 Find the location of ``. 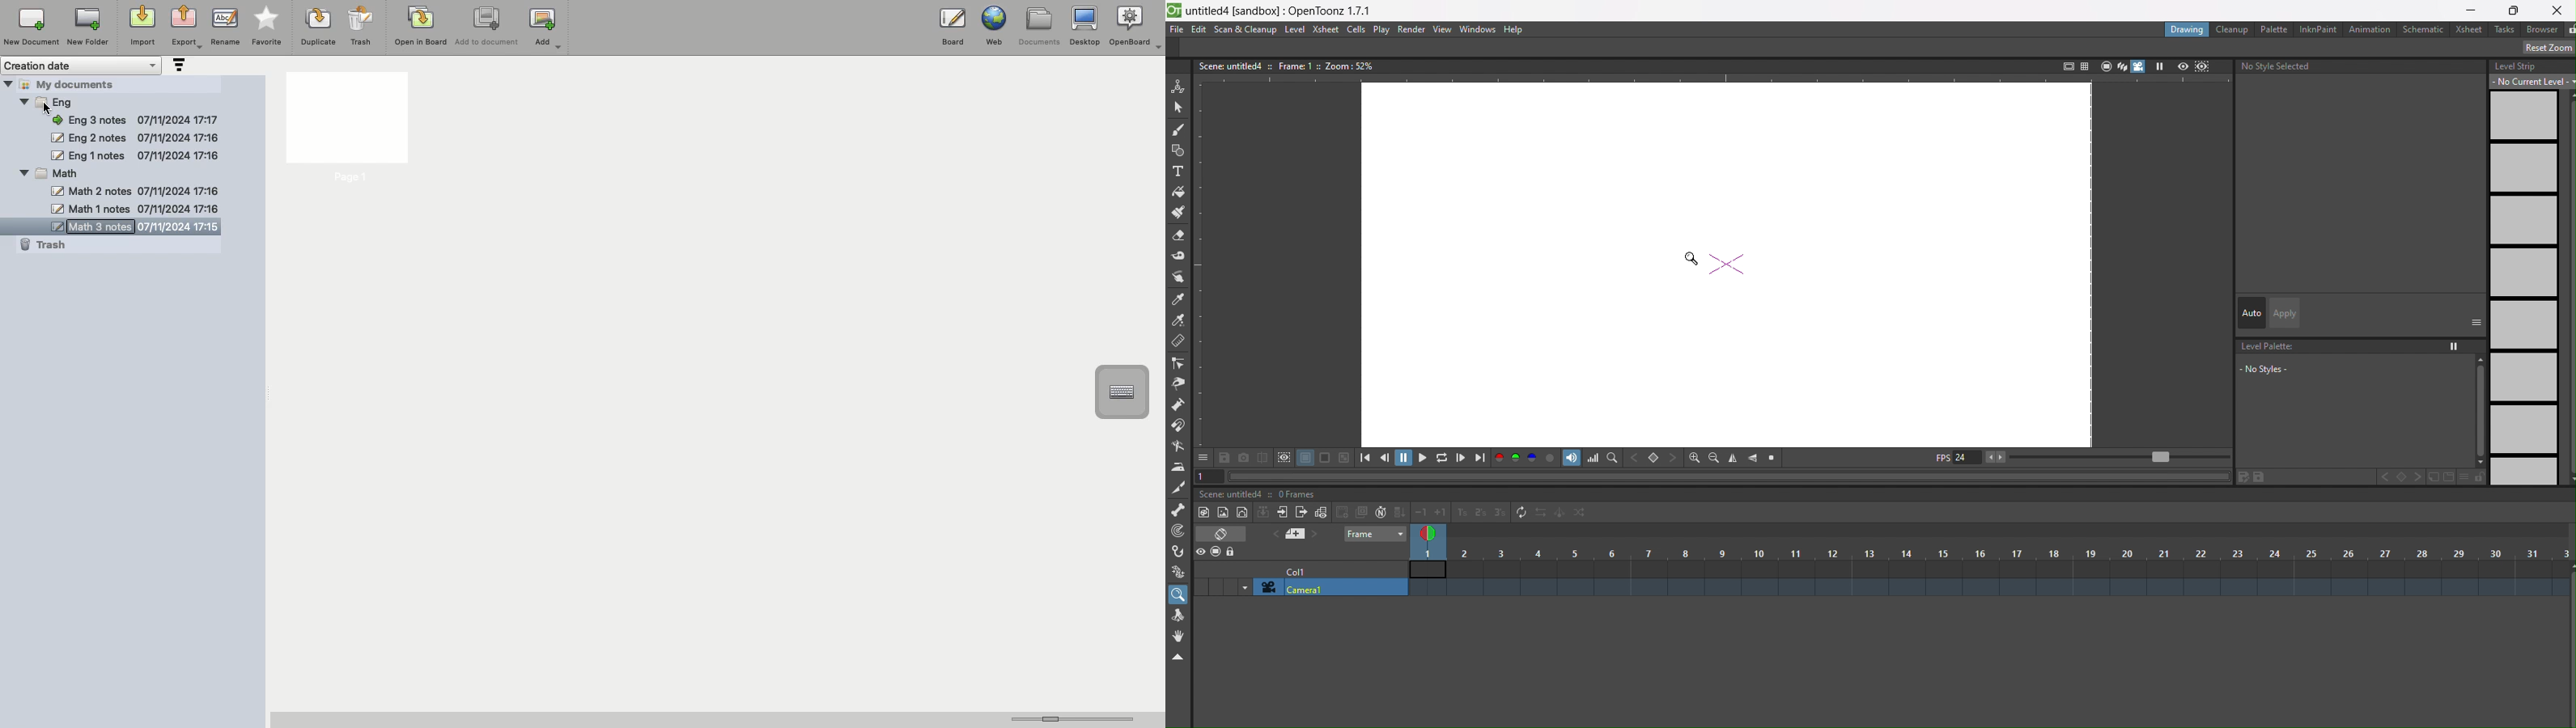

 is located at coordinates (1179, 615).